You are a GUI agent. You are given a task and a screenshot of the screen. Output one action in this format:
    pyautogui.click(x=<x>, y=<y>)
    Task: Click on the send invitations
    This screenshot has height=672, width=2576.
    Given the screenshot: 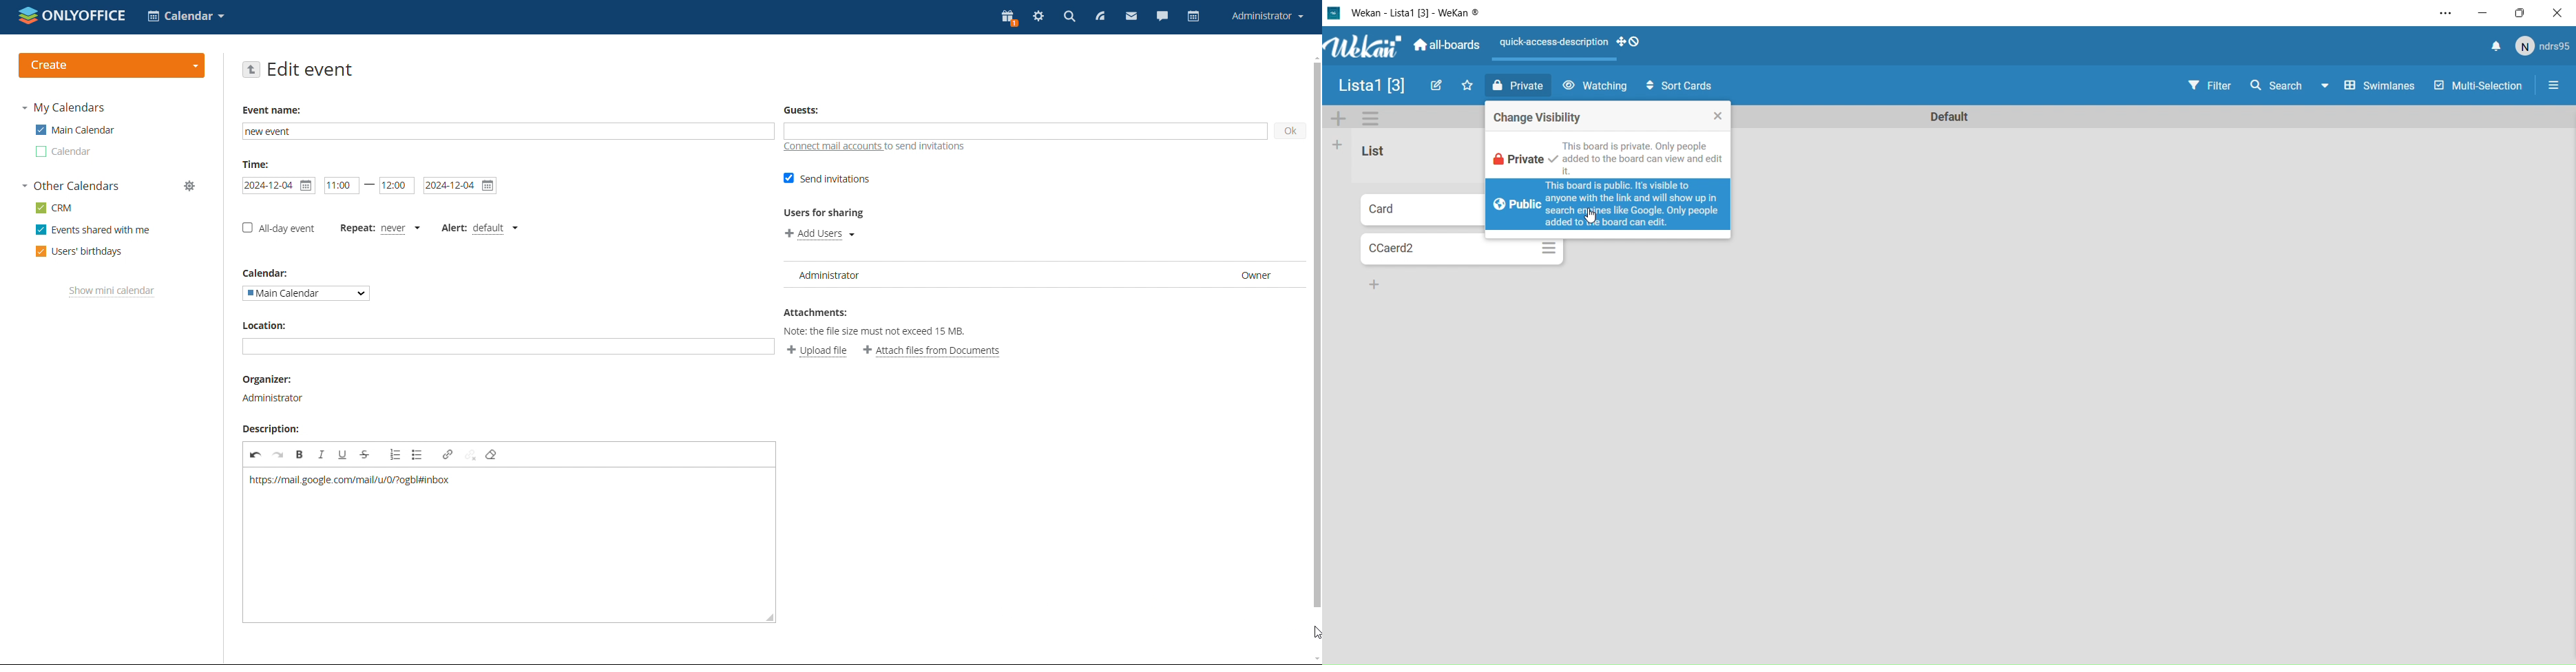 What is the action you would take?
    pyautogui.click(x=824, y=178)
    